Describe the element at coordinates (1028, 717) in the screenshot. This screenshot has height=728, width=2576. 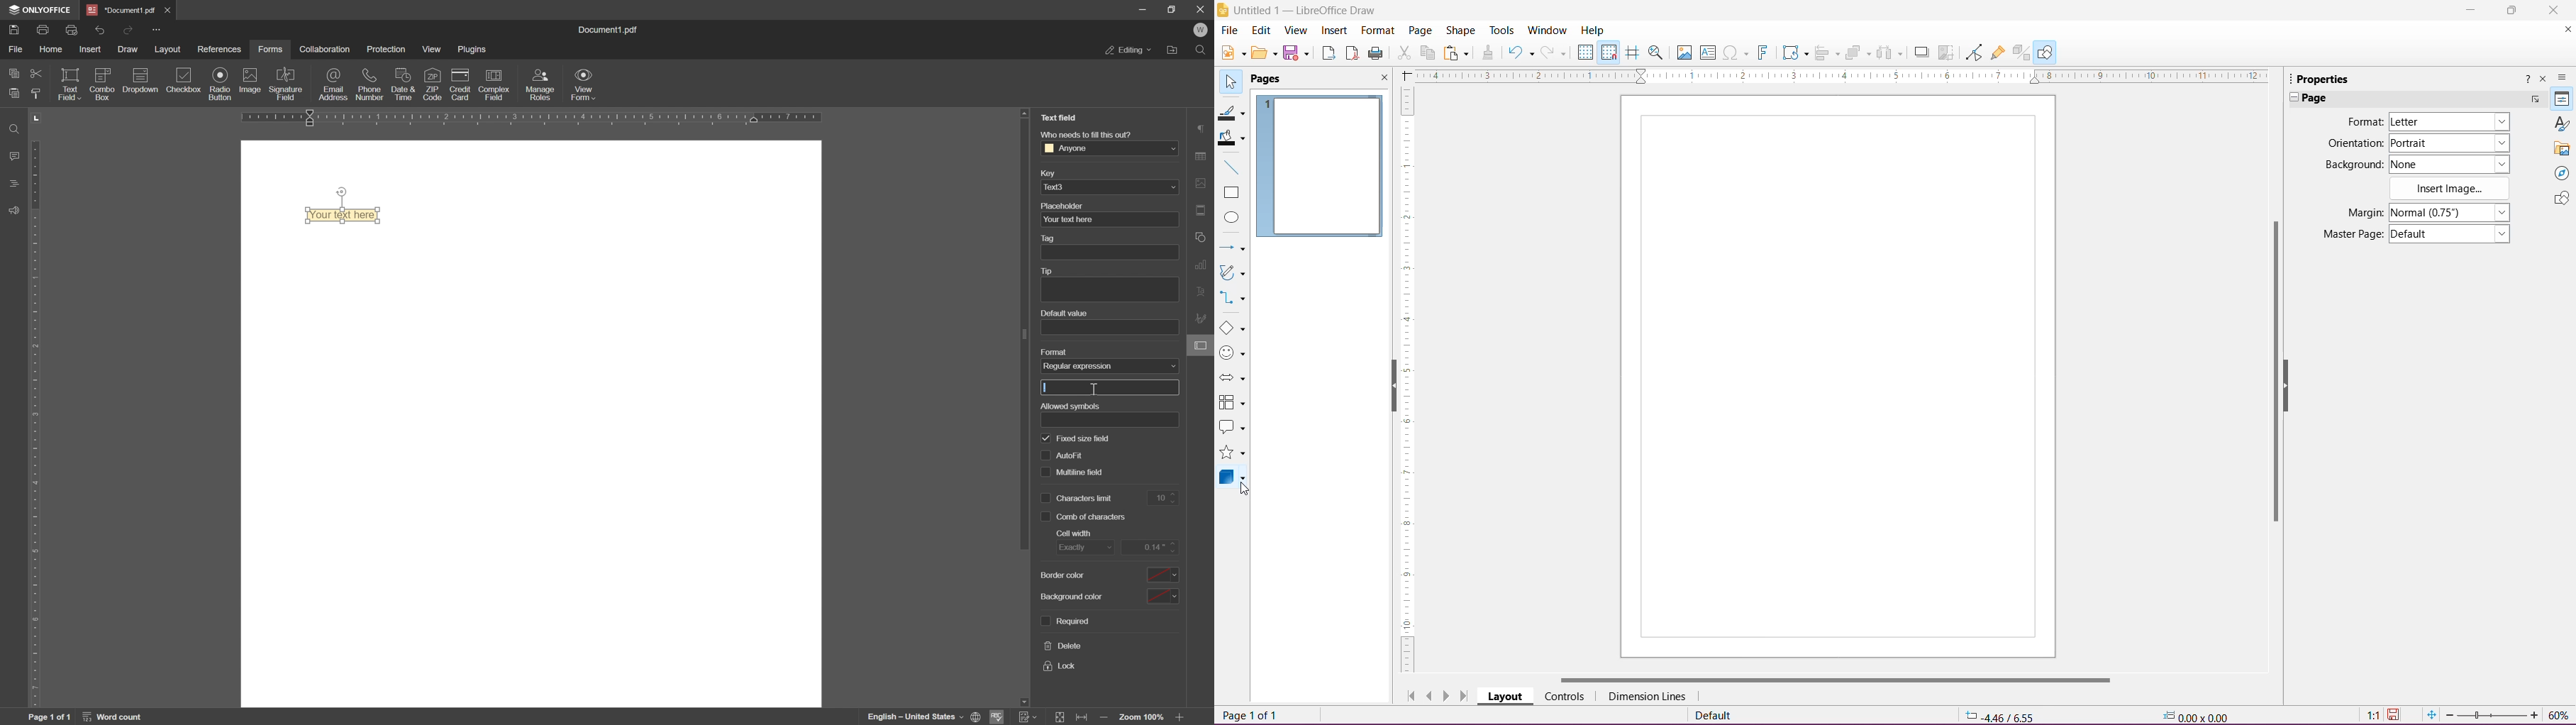
I see `track changes` at that location.